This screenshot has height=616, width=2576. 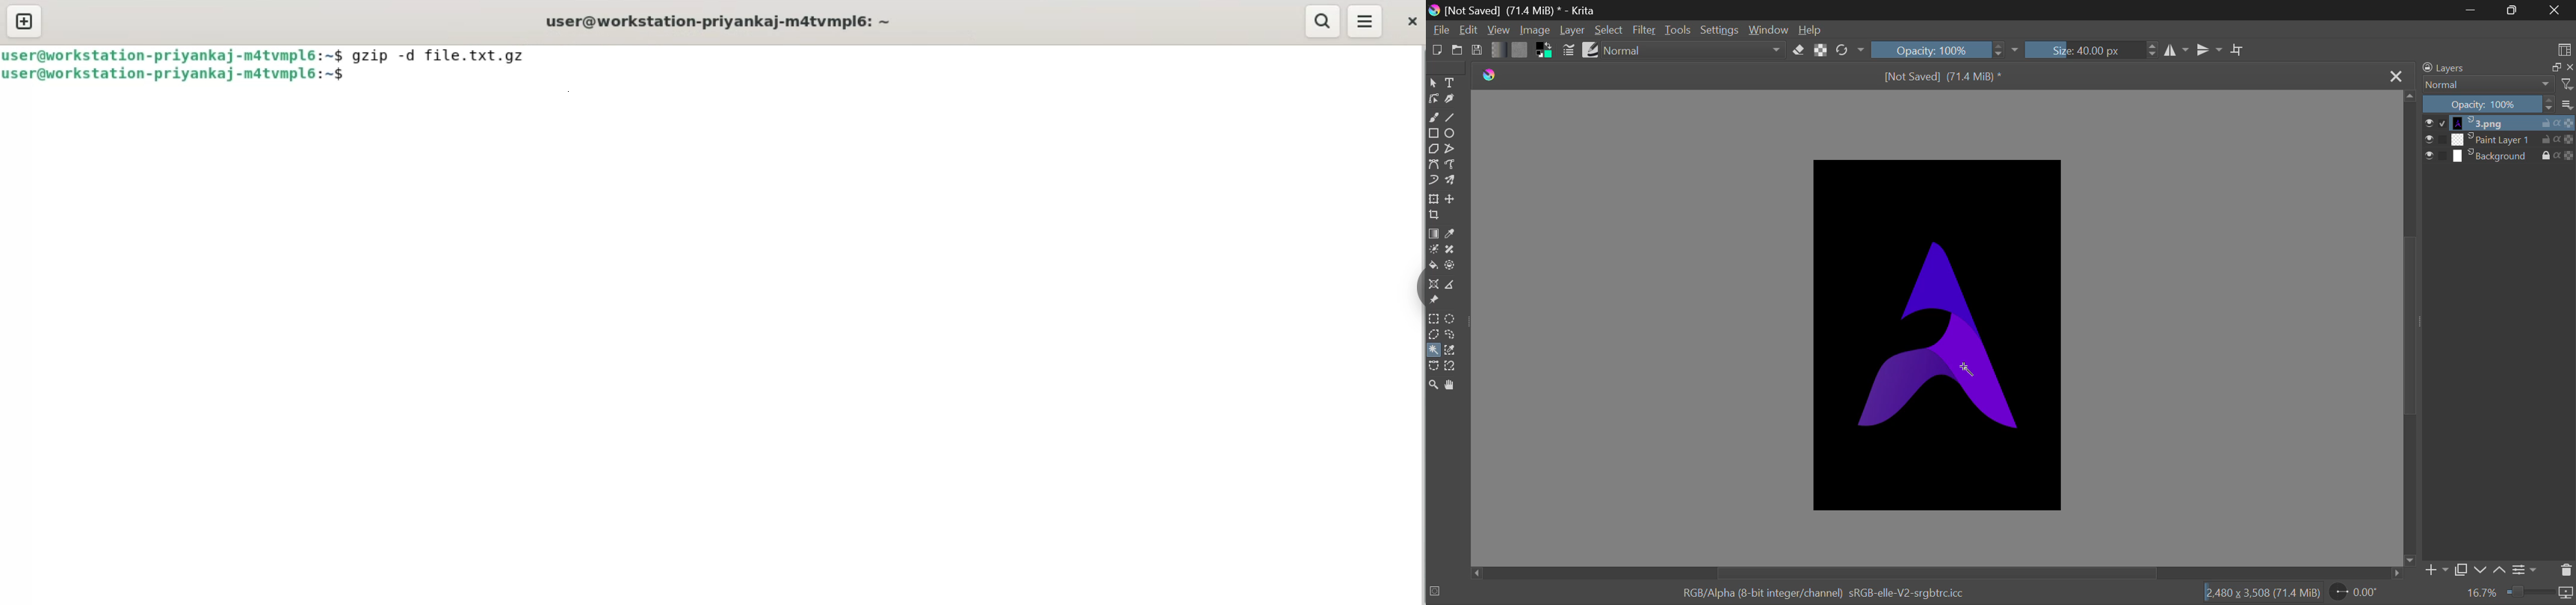 What do you see at coordinates (2493, 139) in the screenshot?
I see `layer 2` at bounding box center [2493, 139].